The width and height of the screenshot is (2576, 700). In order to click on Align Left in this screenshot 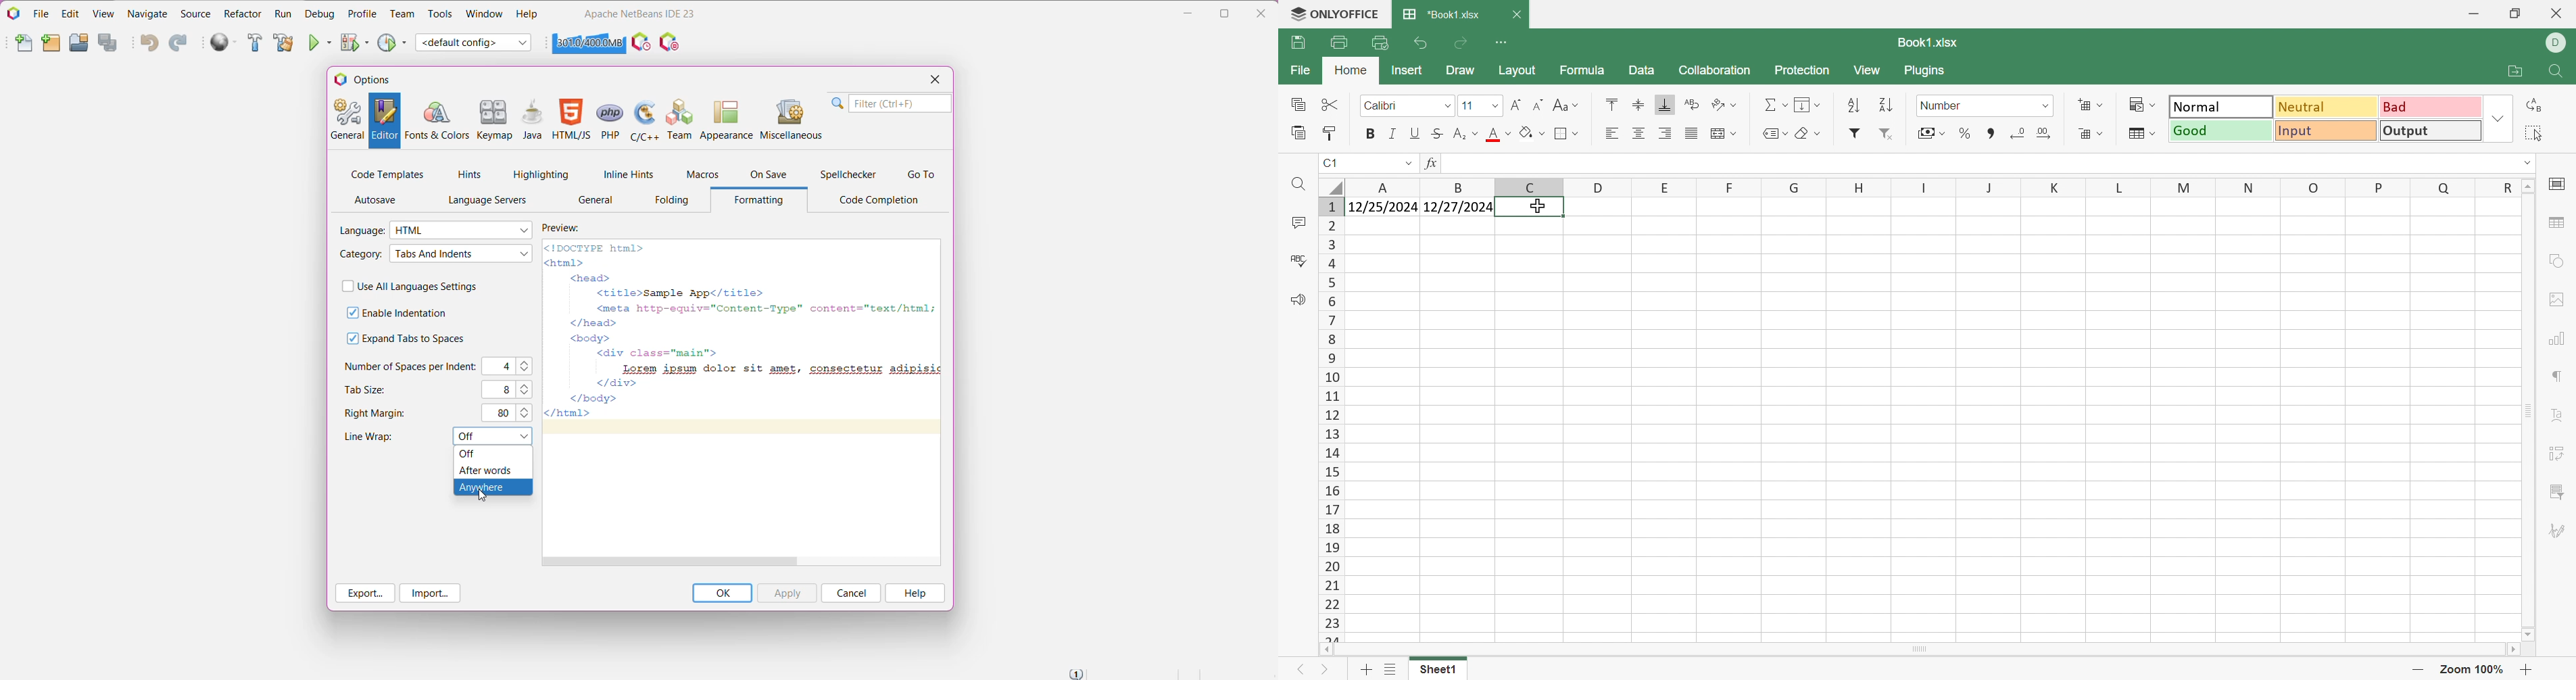, I will do `click(1612, 134)`.